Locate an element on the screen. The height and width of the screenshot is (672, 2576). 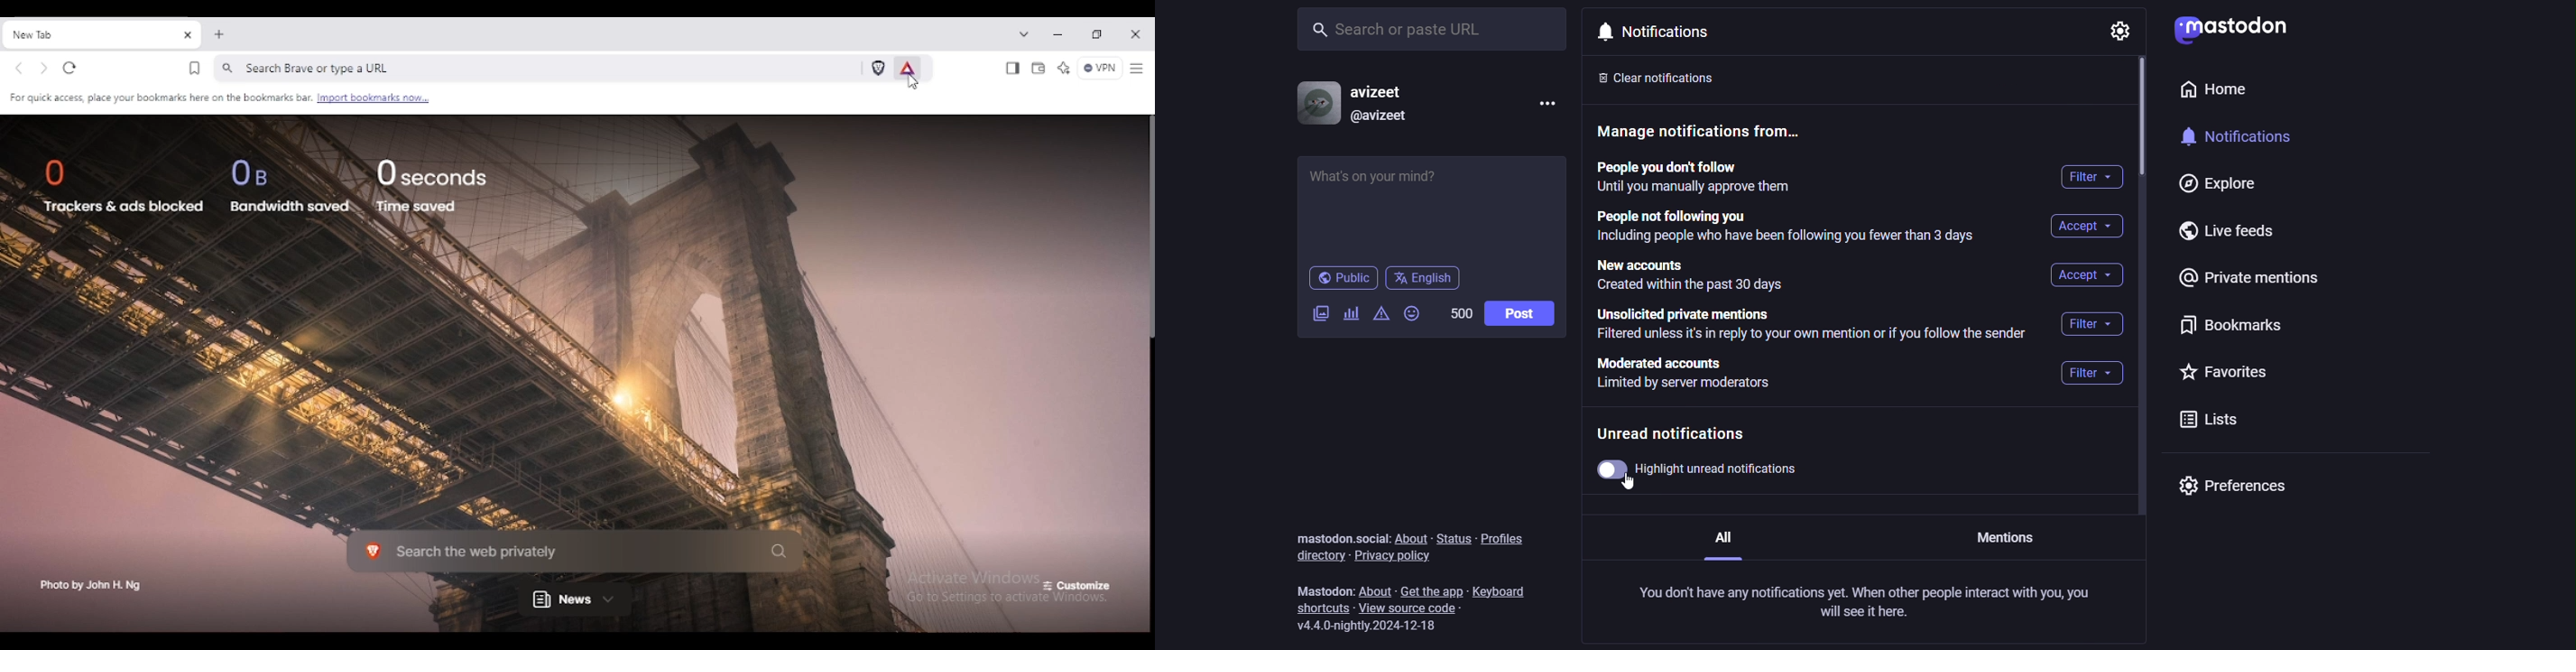
menu is located at coordinates (1545, 101).